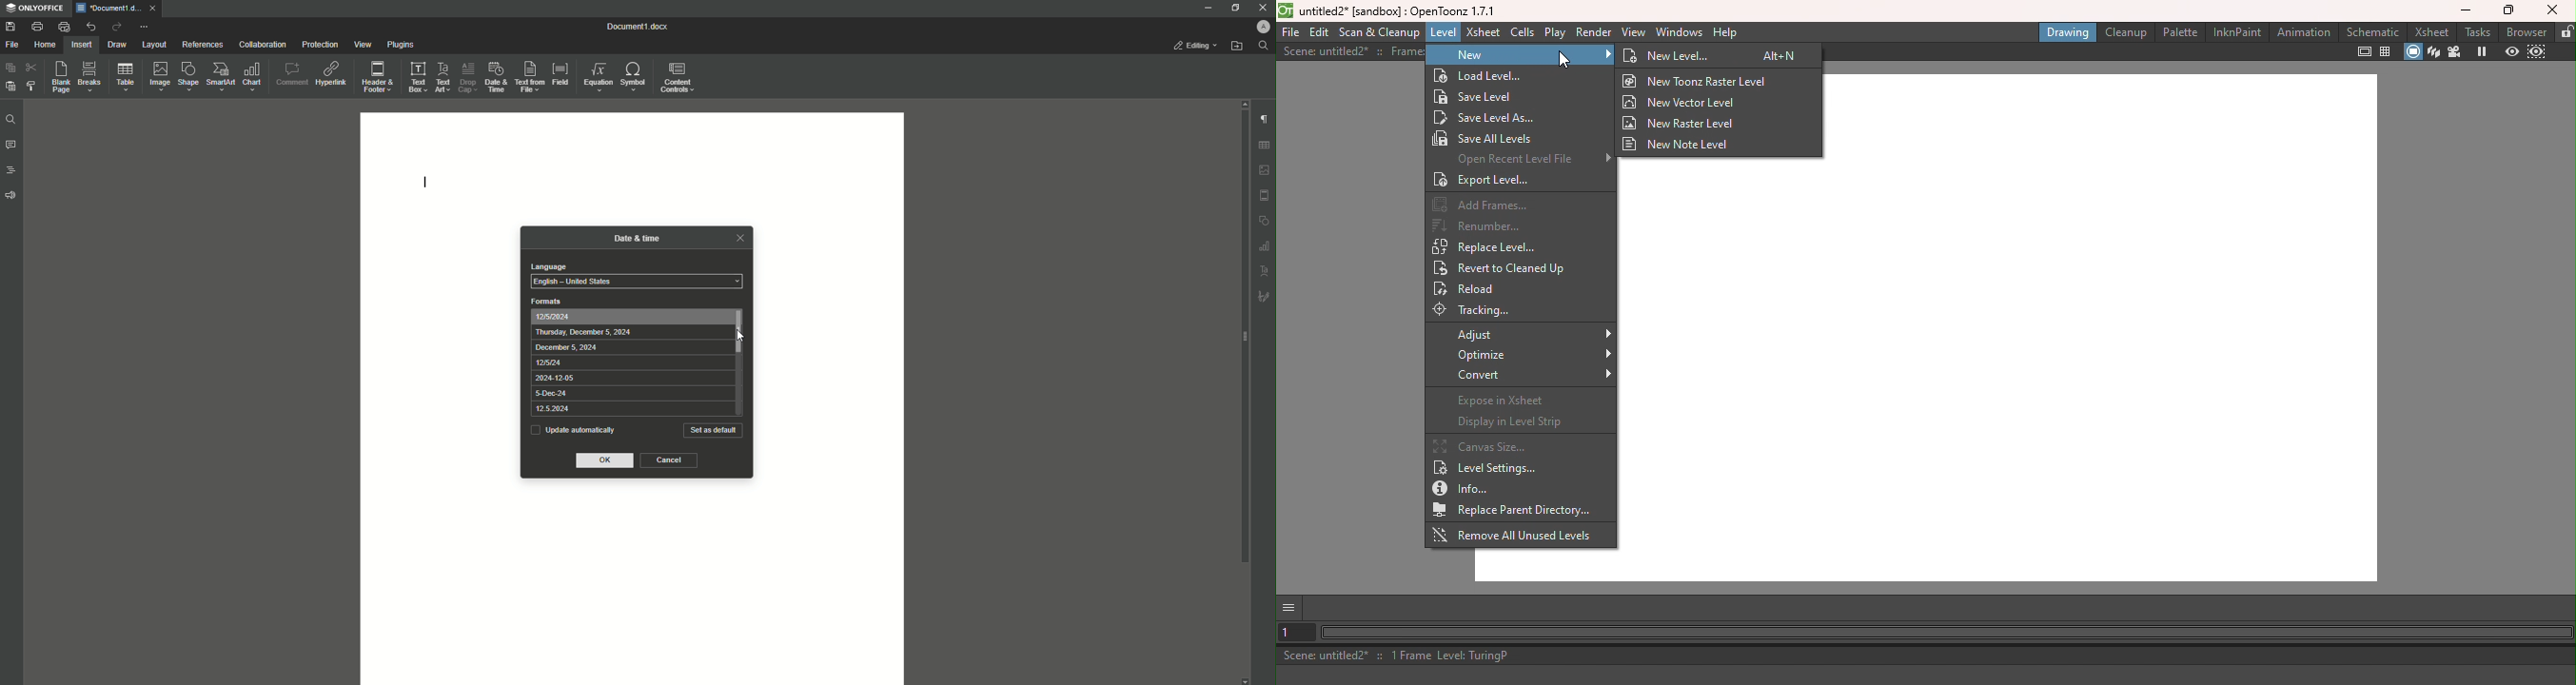  What do you see at coordinates (34, 9) in the screenshot?
I see `ONLYOFFICE` at bounding box center [34, 9].